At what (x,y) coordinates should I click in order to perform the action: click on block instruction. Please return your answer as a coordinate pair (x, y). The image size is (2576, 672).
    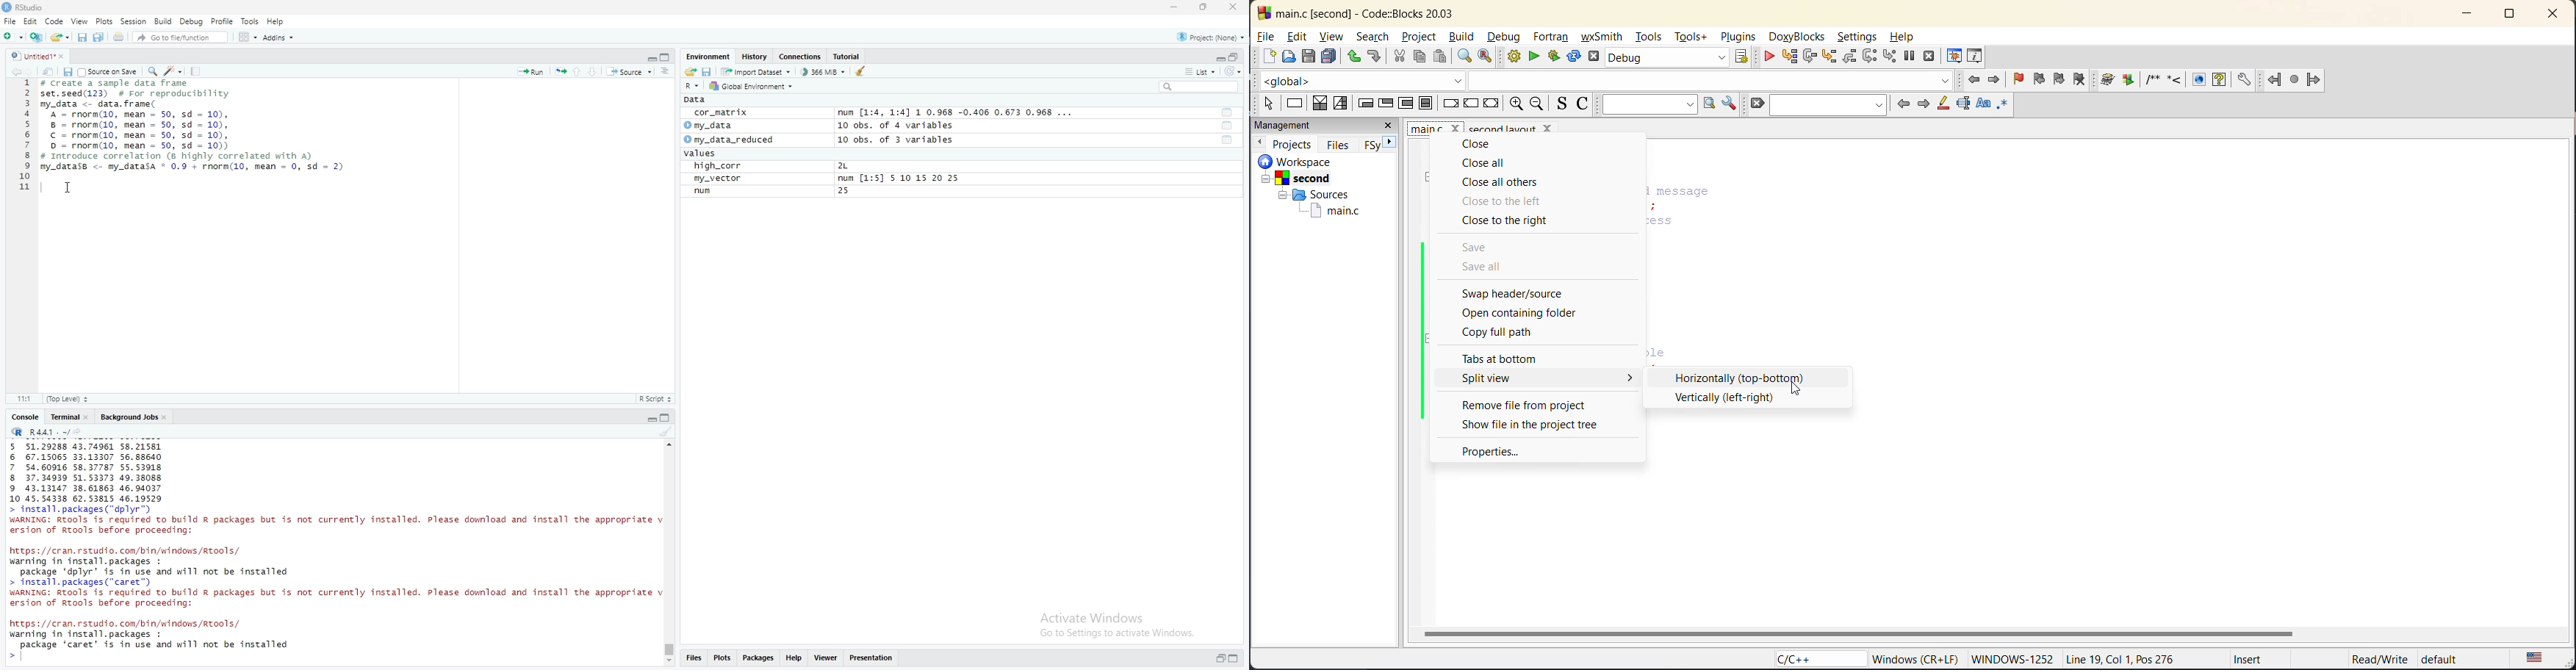
    Looking at the image, I should click on (1424, 104).